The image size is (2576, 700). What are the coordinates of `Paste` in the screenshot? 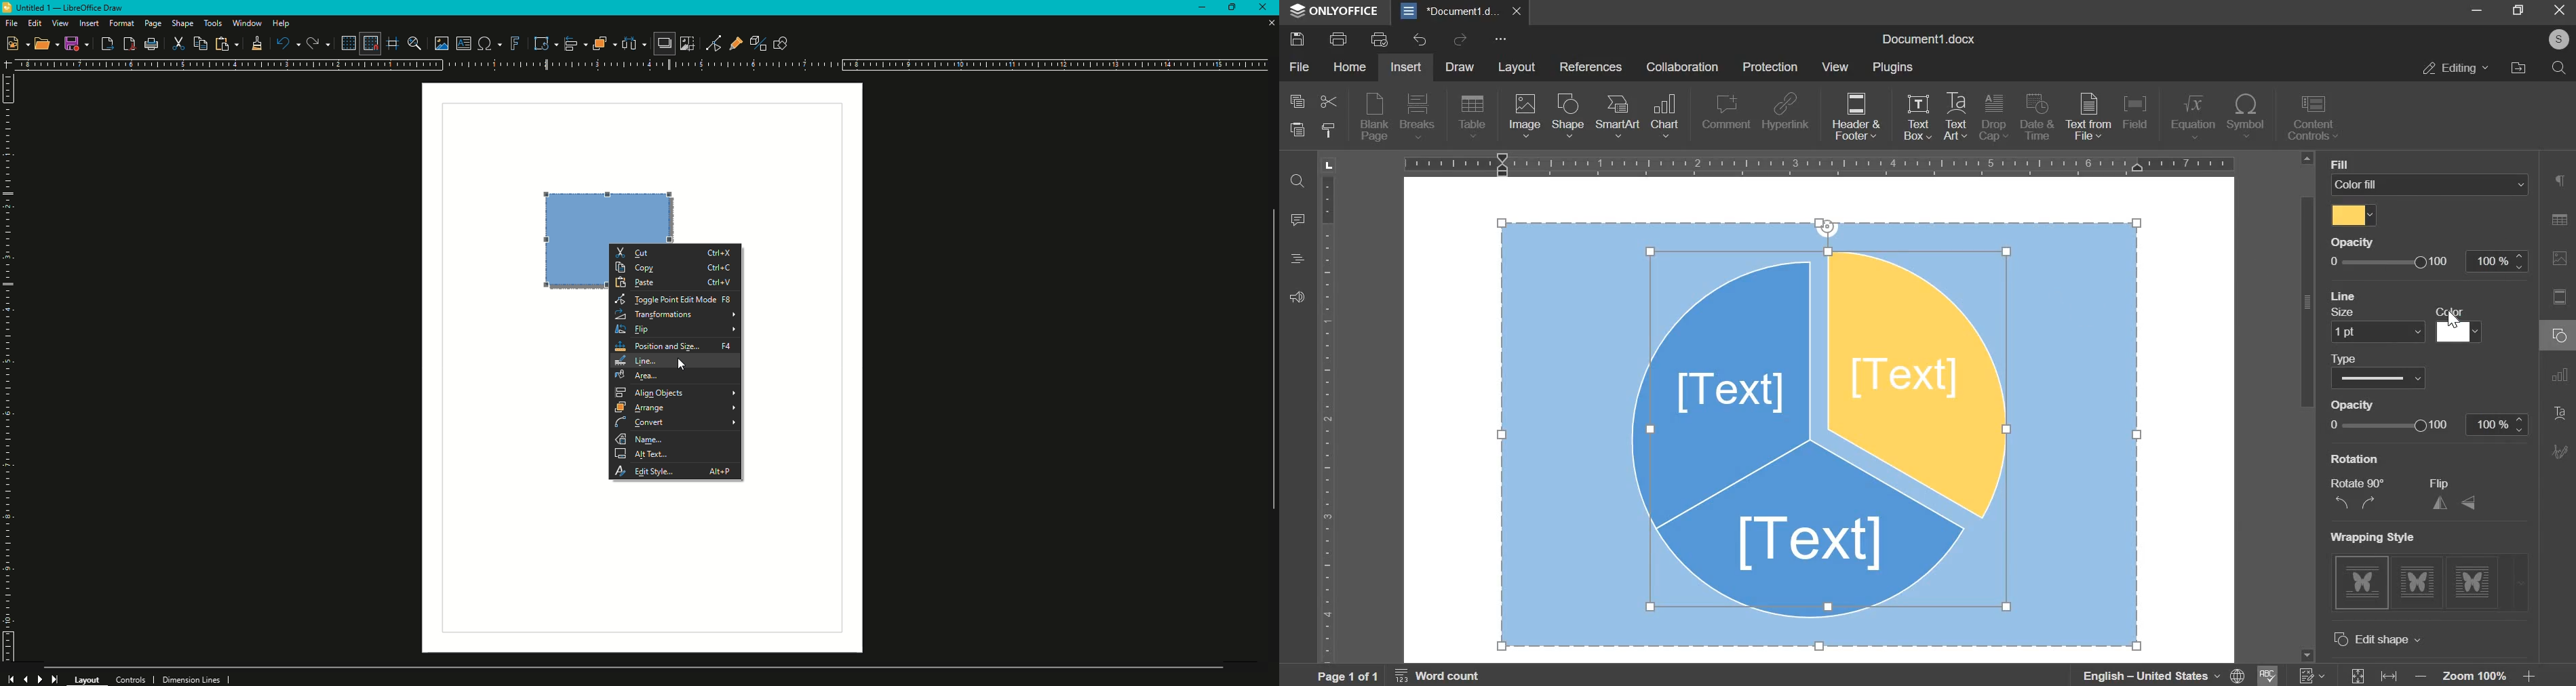 It's located at (227, 44).